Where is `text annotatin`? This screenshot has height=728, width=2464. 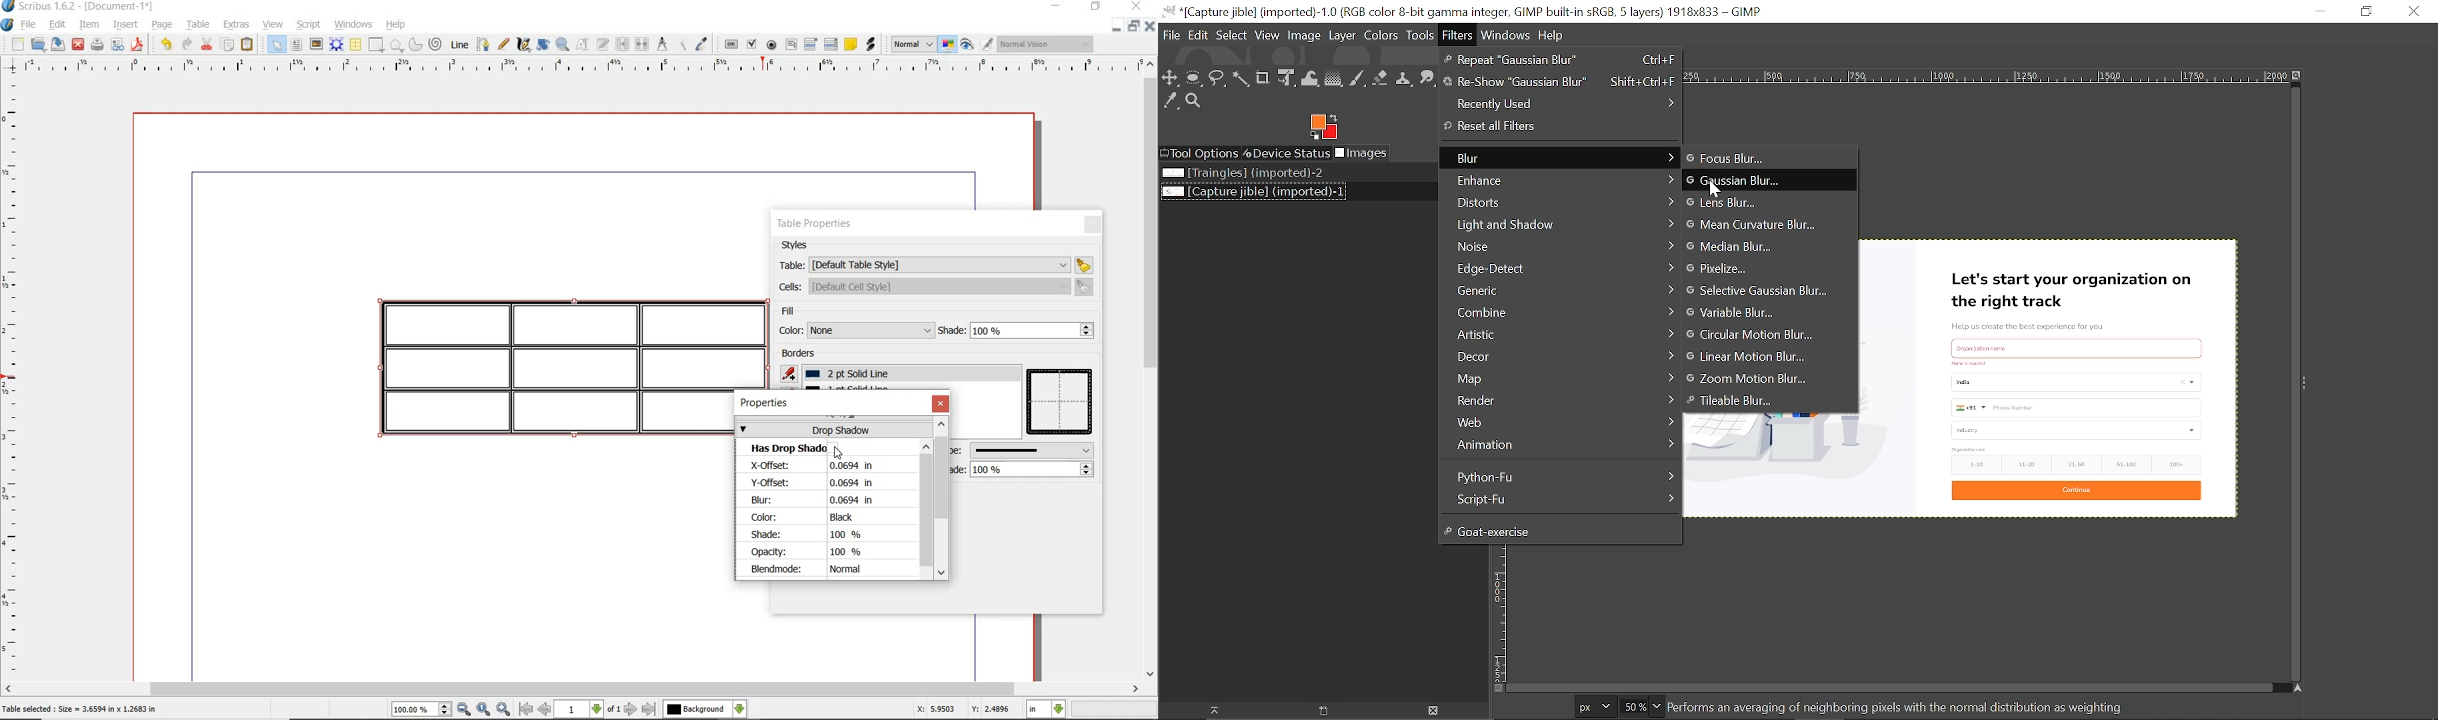
text annotatin is located at coordinates (851, 43).